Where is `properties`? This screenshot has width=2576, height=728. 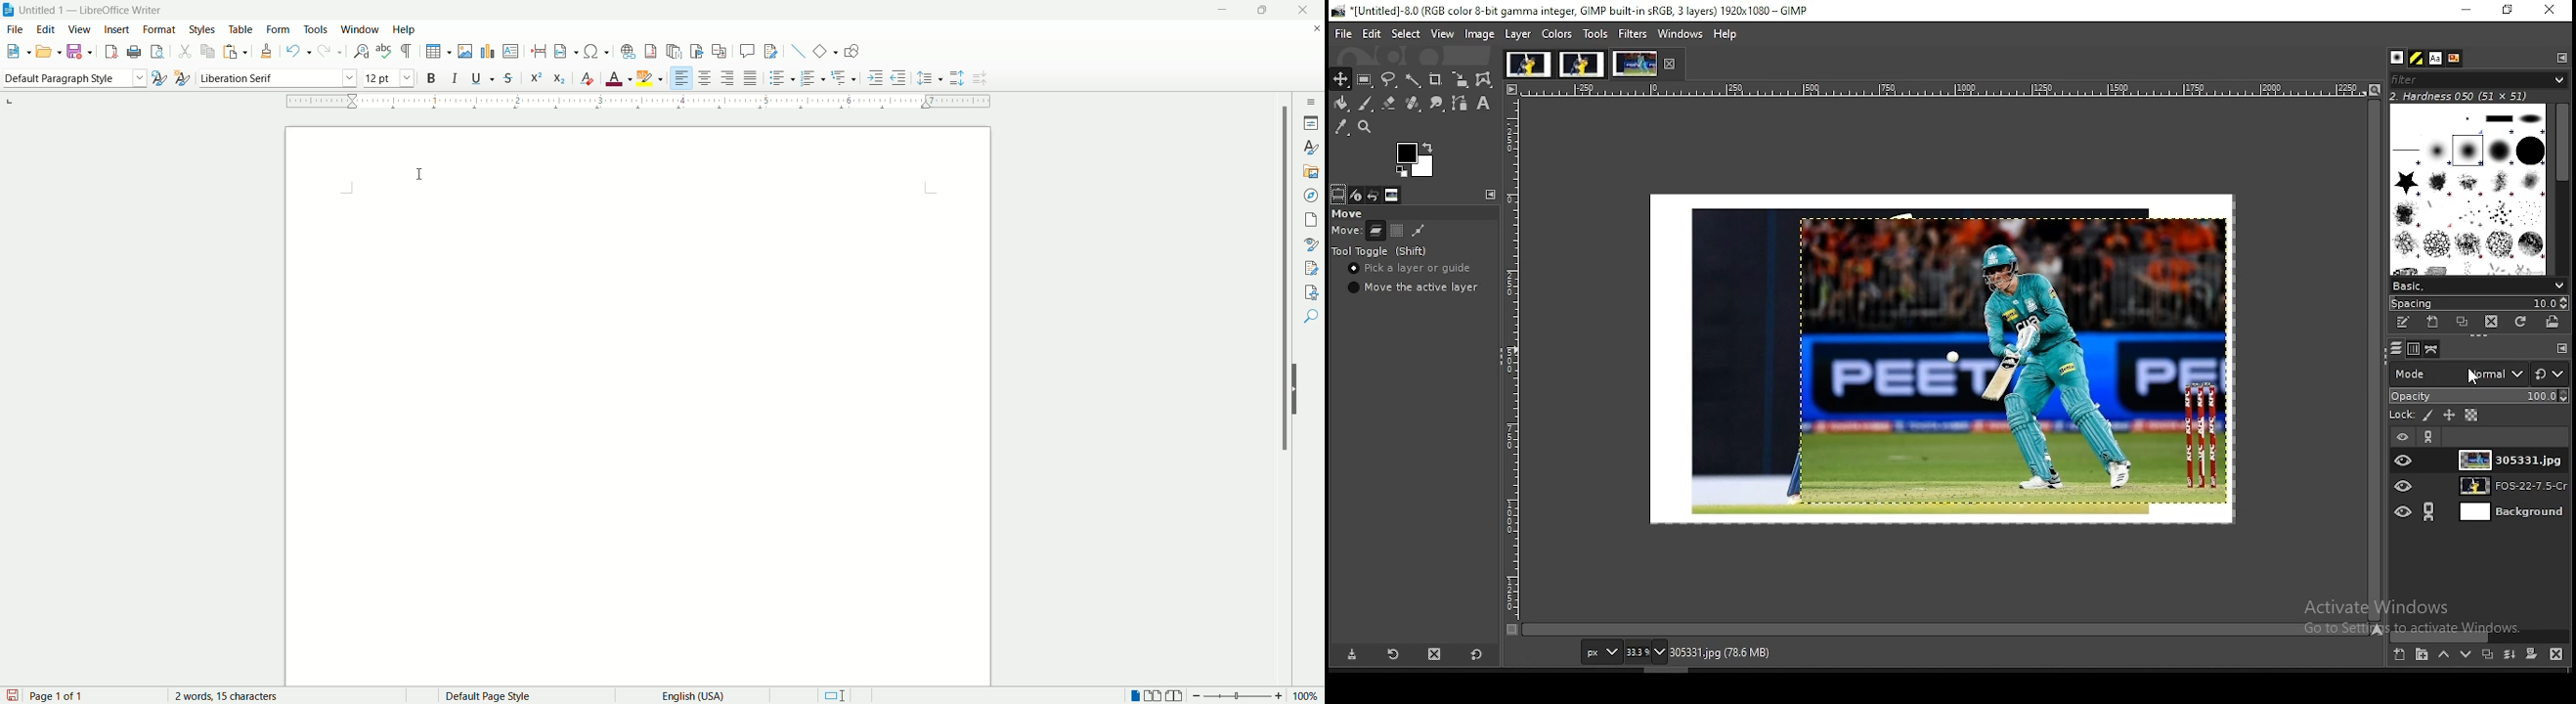
properties is located at coordinates (1312, 124).